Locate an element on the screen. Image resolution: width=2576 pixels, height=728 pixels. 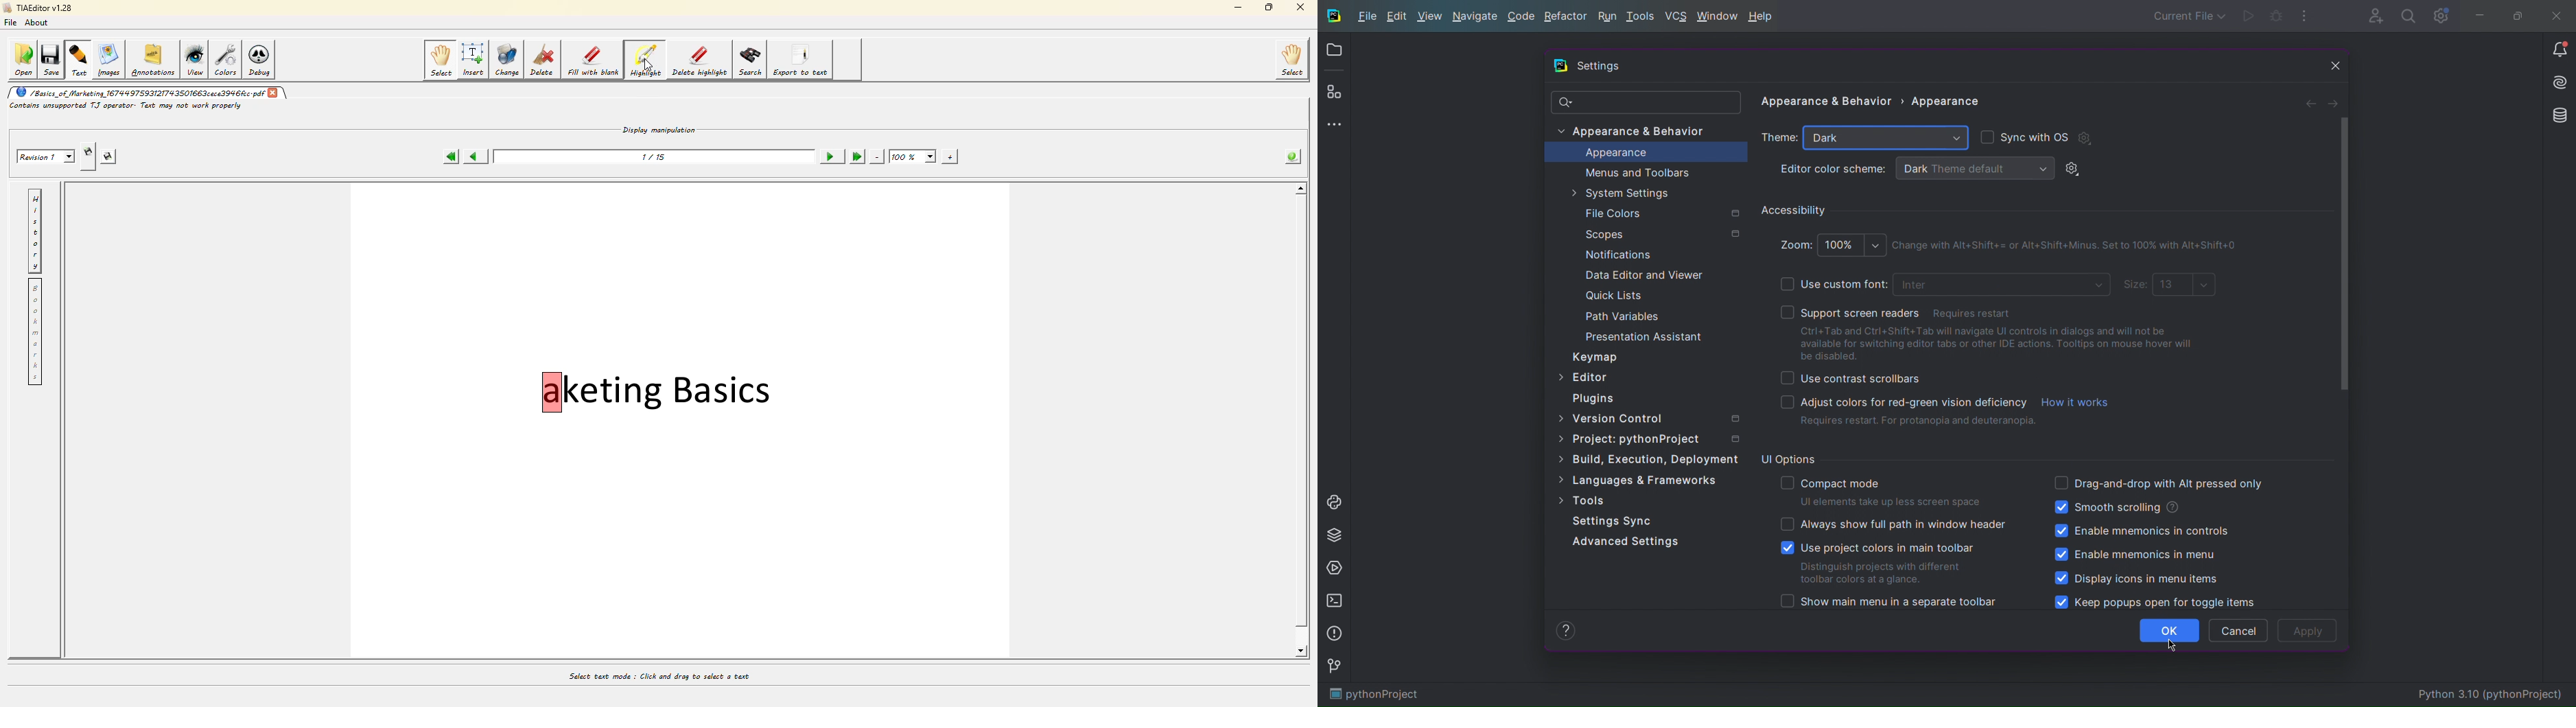
Menu and Toolbars is located at coordinates (1635, 172).